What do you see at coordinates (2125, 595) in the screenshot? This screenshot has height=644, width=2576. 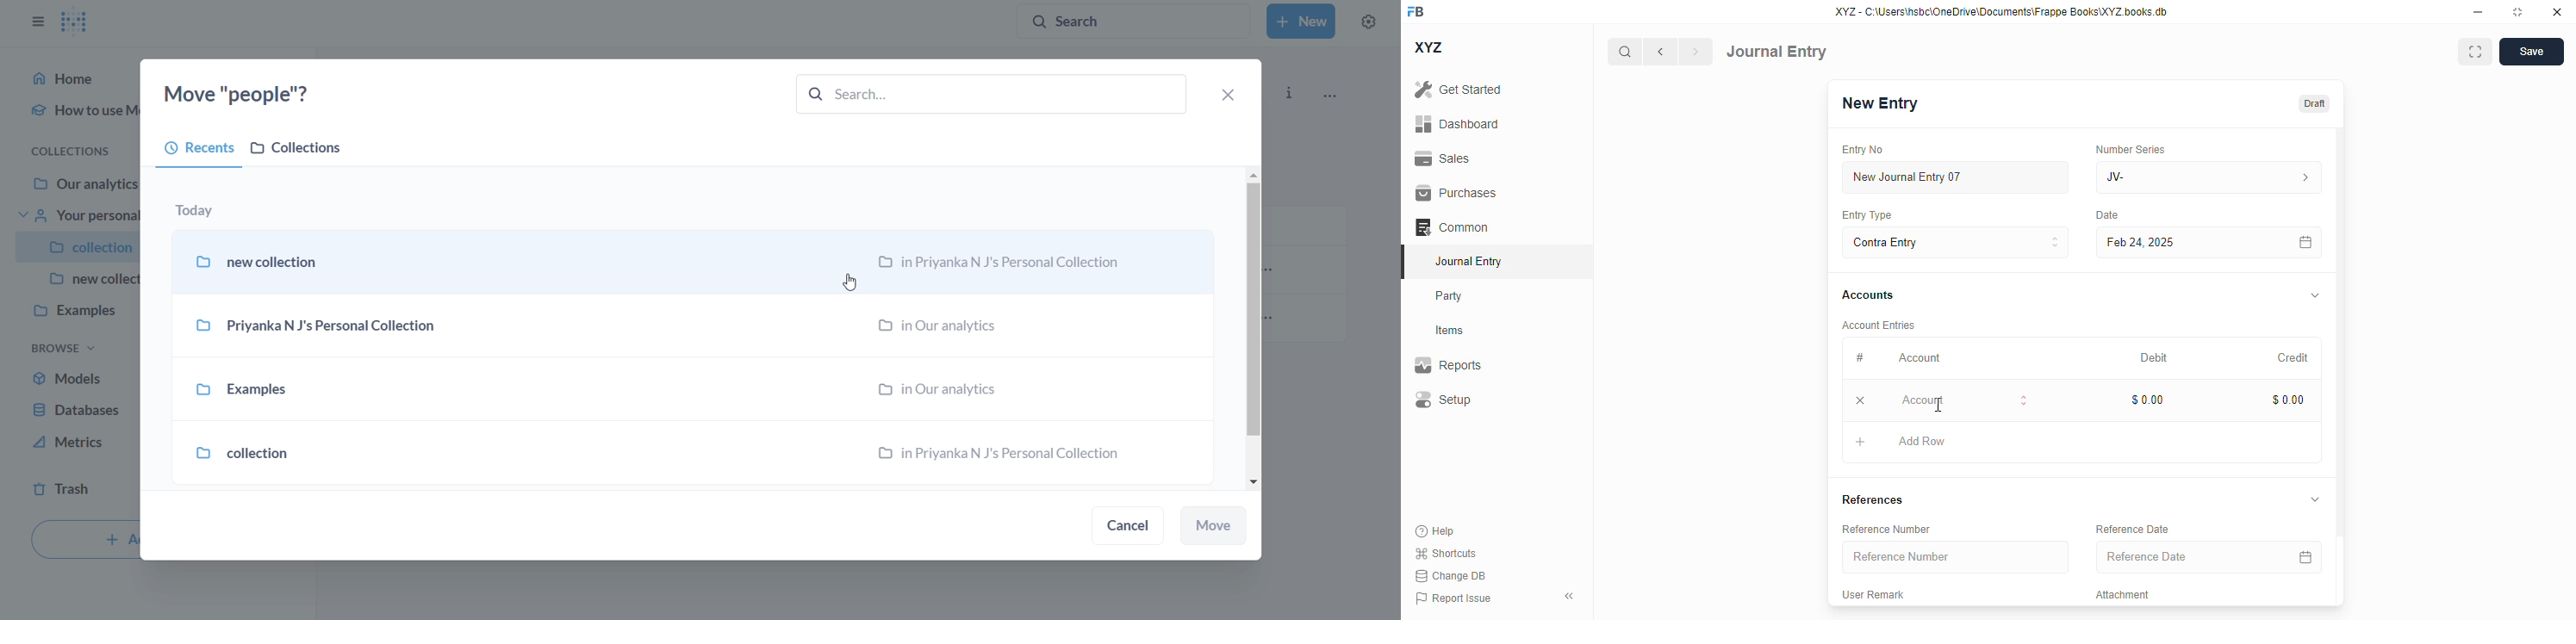 I see `attachment` at bounding box center [2125, 595].